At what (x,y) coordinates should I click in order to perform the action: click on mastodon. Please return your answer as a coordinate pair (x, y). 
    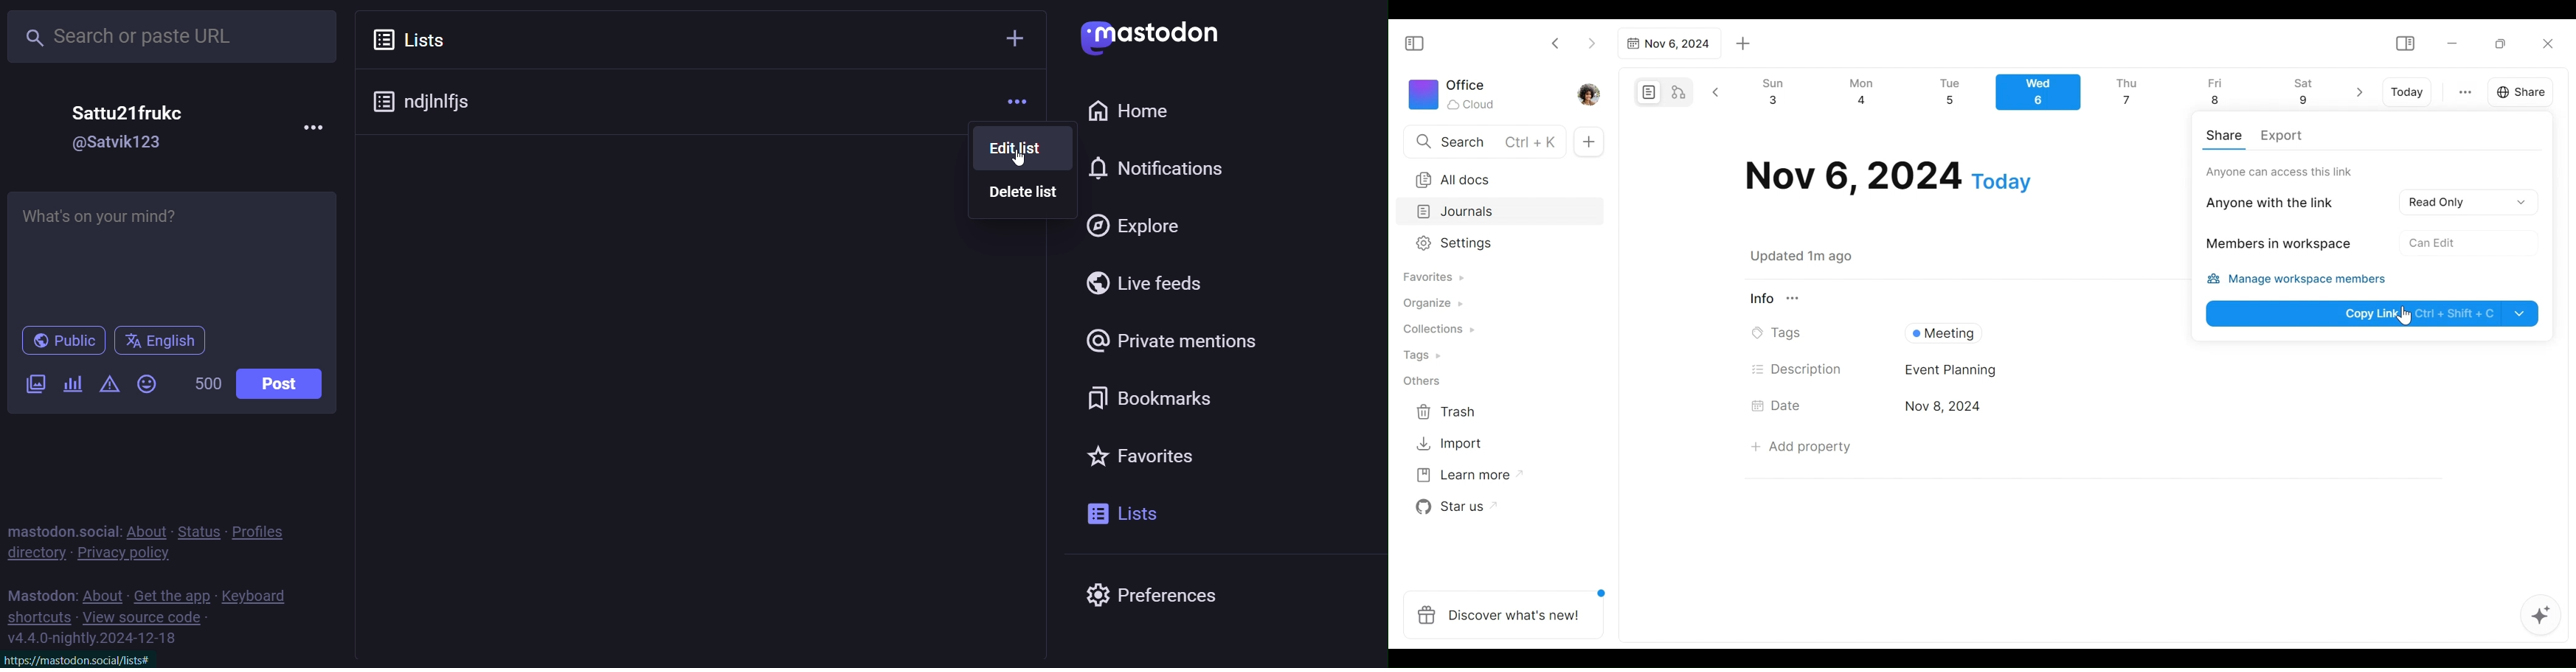
    Looking at the image, I should click on (38, 594).